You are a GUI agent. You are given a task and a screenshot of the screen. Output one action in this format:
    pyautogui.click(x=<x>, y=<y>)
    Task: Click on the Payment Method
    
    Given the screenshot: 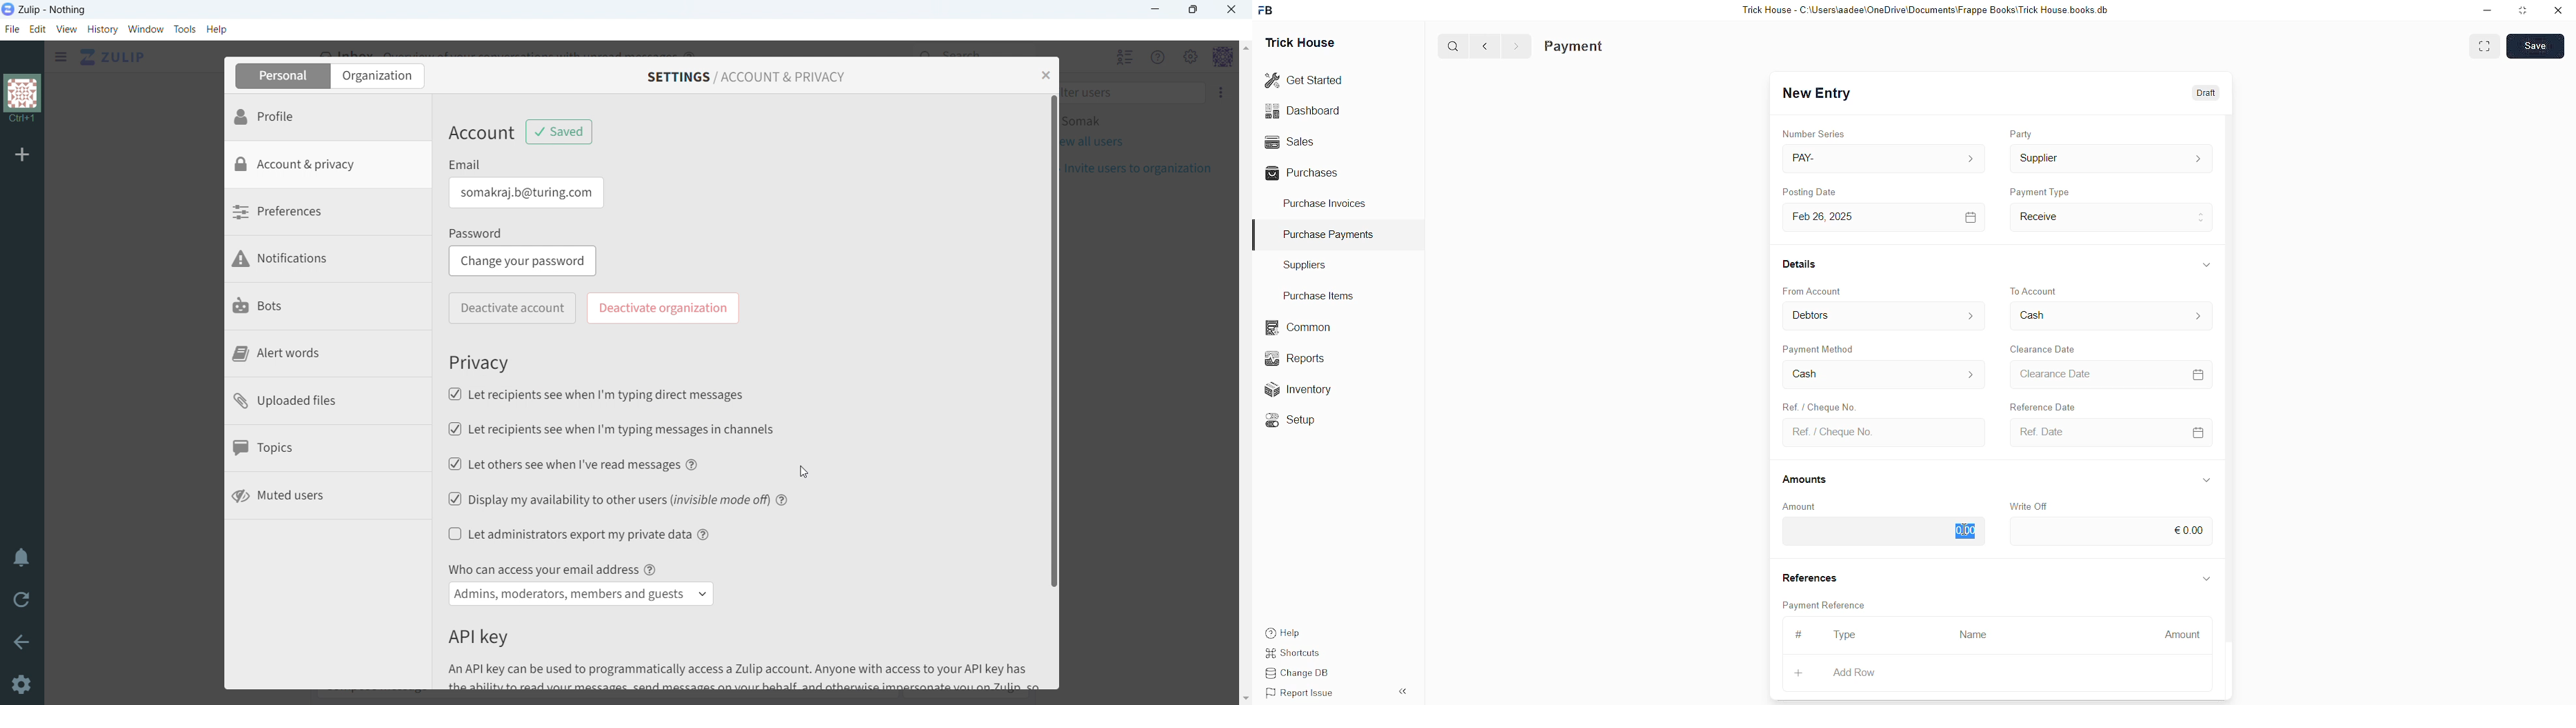 What is the action you would take?
    pyautogui.click(x=1820, y=348)
    